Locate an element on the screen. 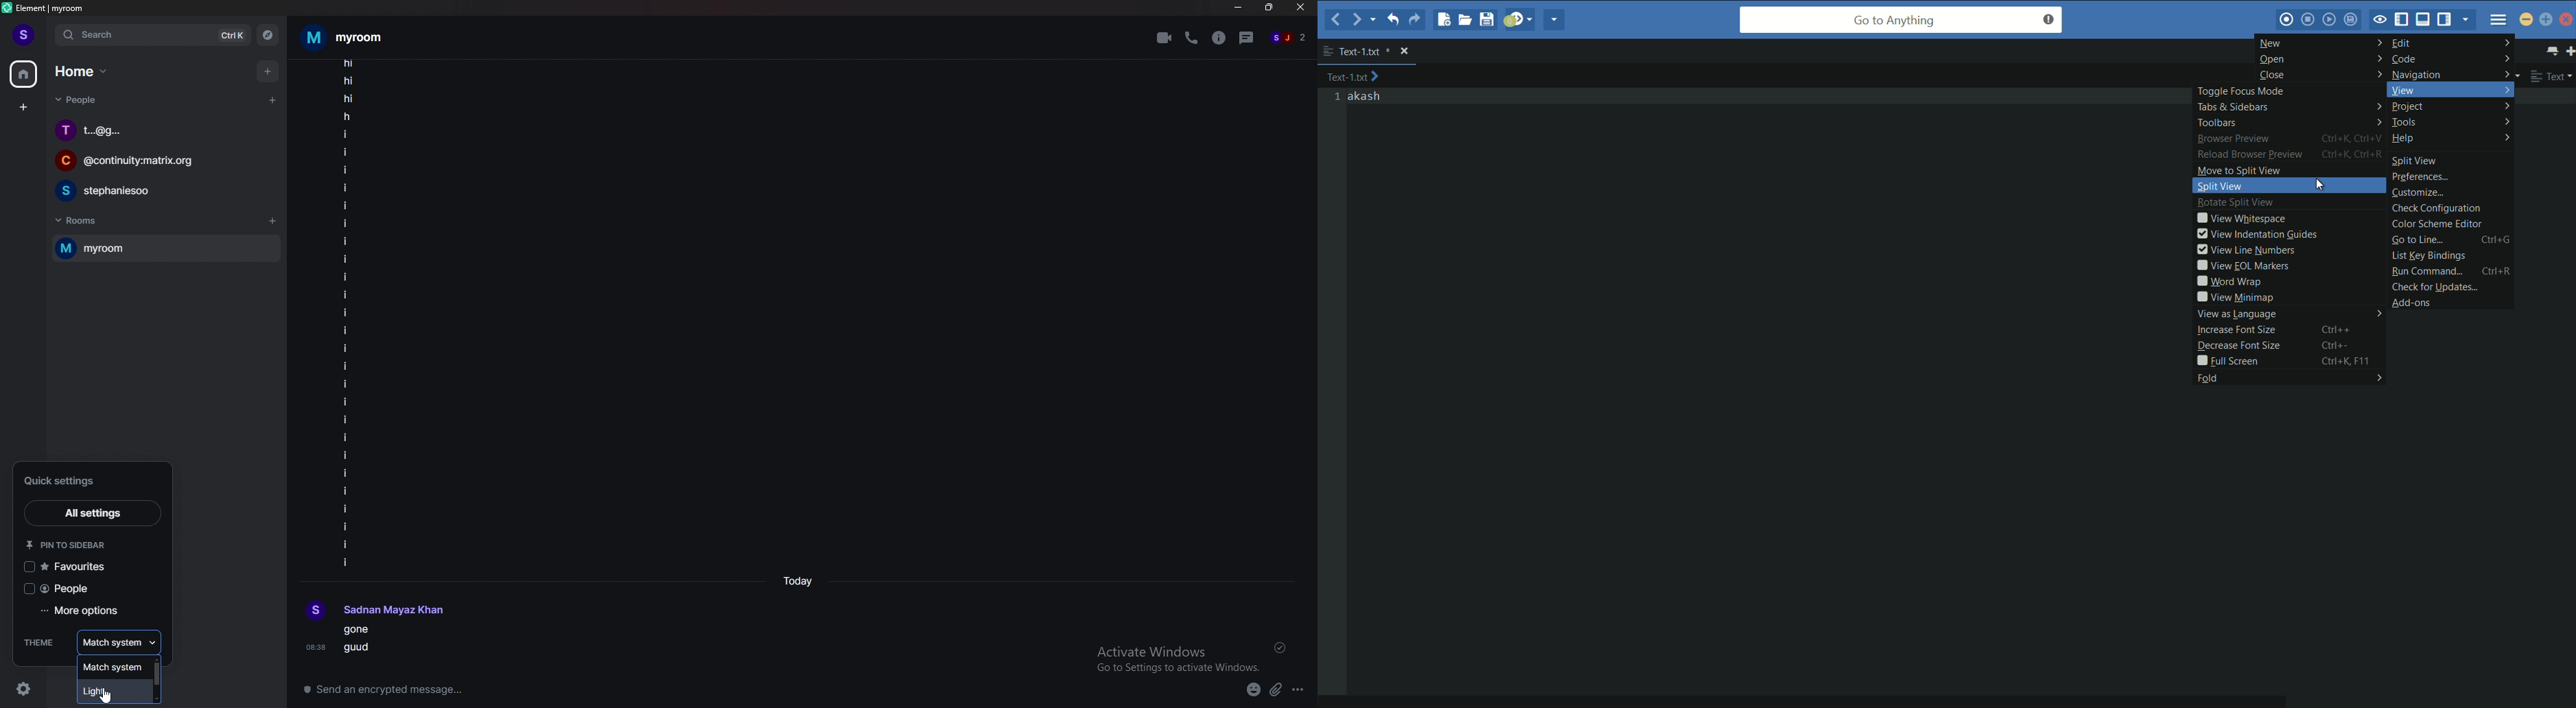 This screenshot has height=728, width=2576. back is located at coordinates (1337, 20).